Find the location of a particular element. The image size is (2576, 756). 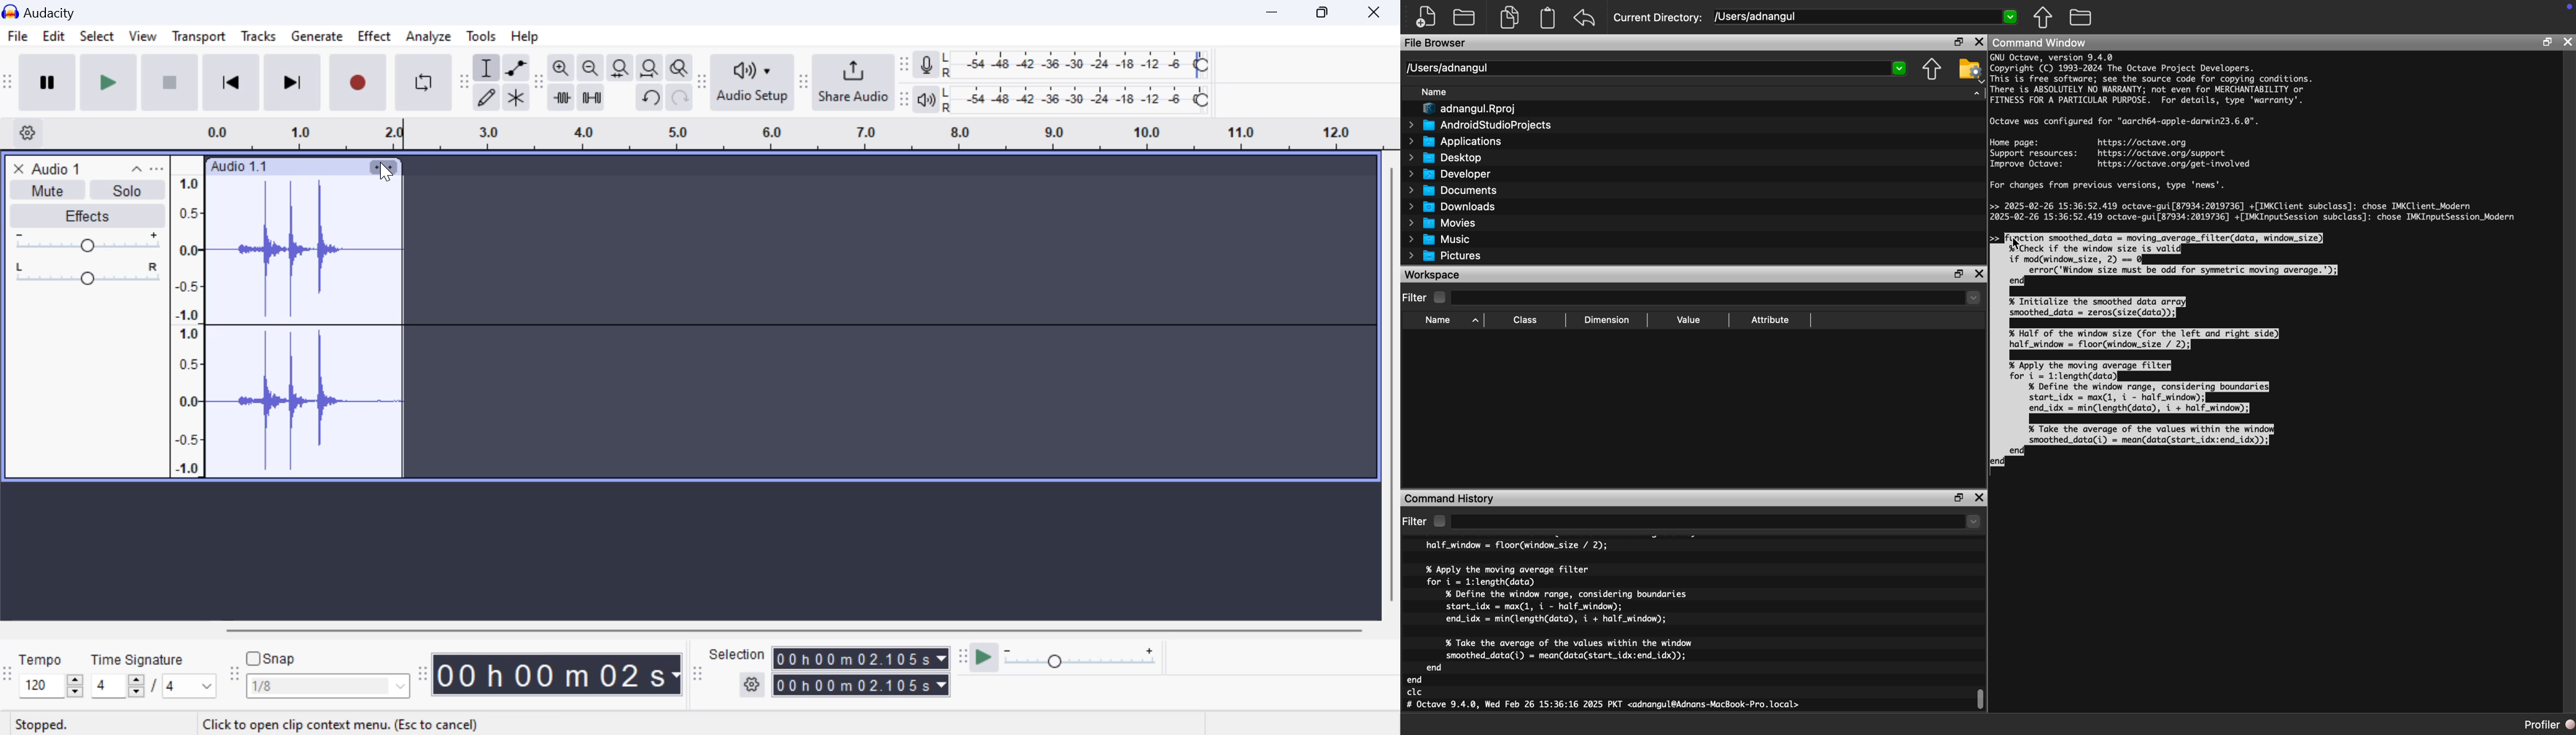

Filter is located at coordinates (1415, 522).